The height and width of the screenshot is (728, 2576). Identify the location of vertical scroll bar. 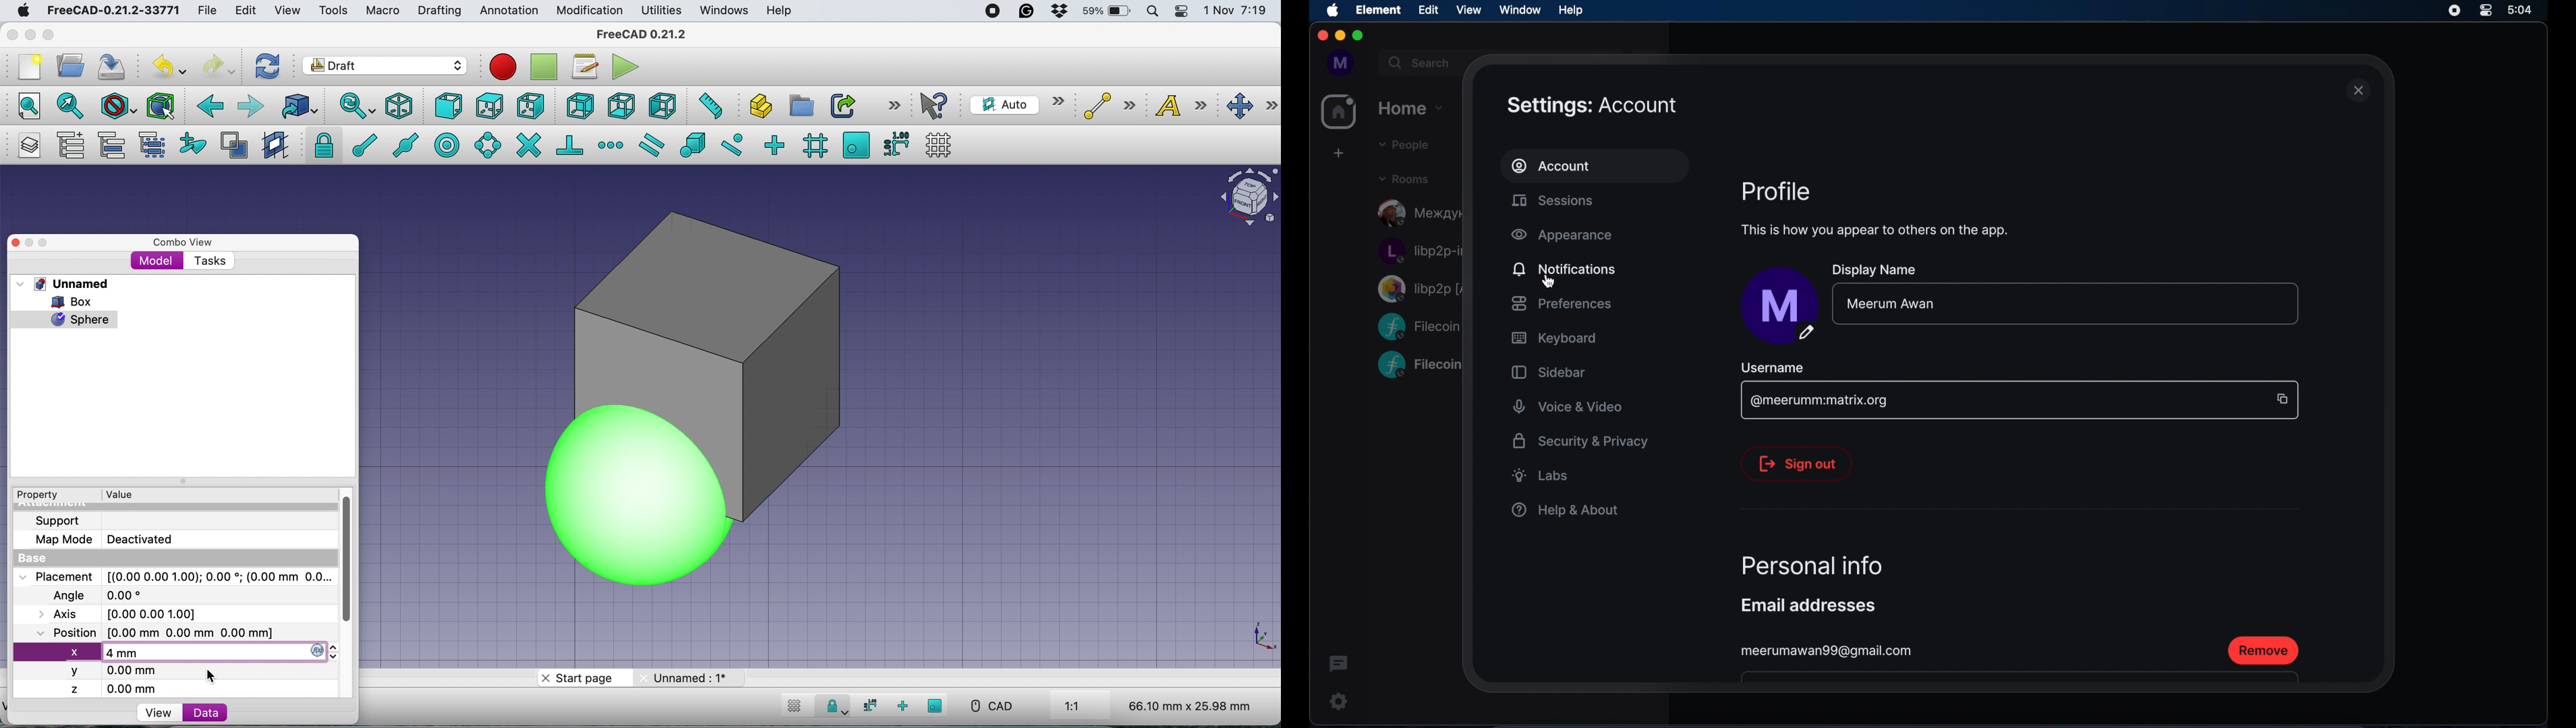
(355, 561).